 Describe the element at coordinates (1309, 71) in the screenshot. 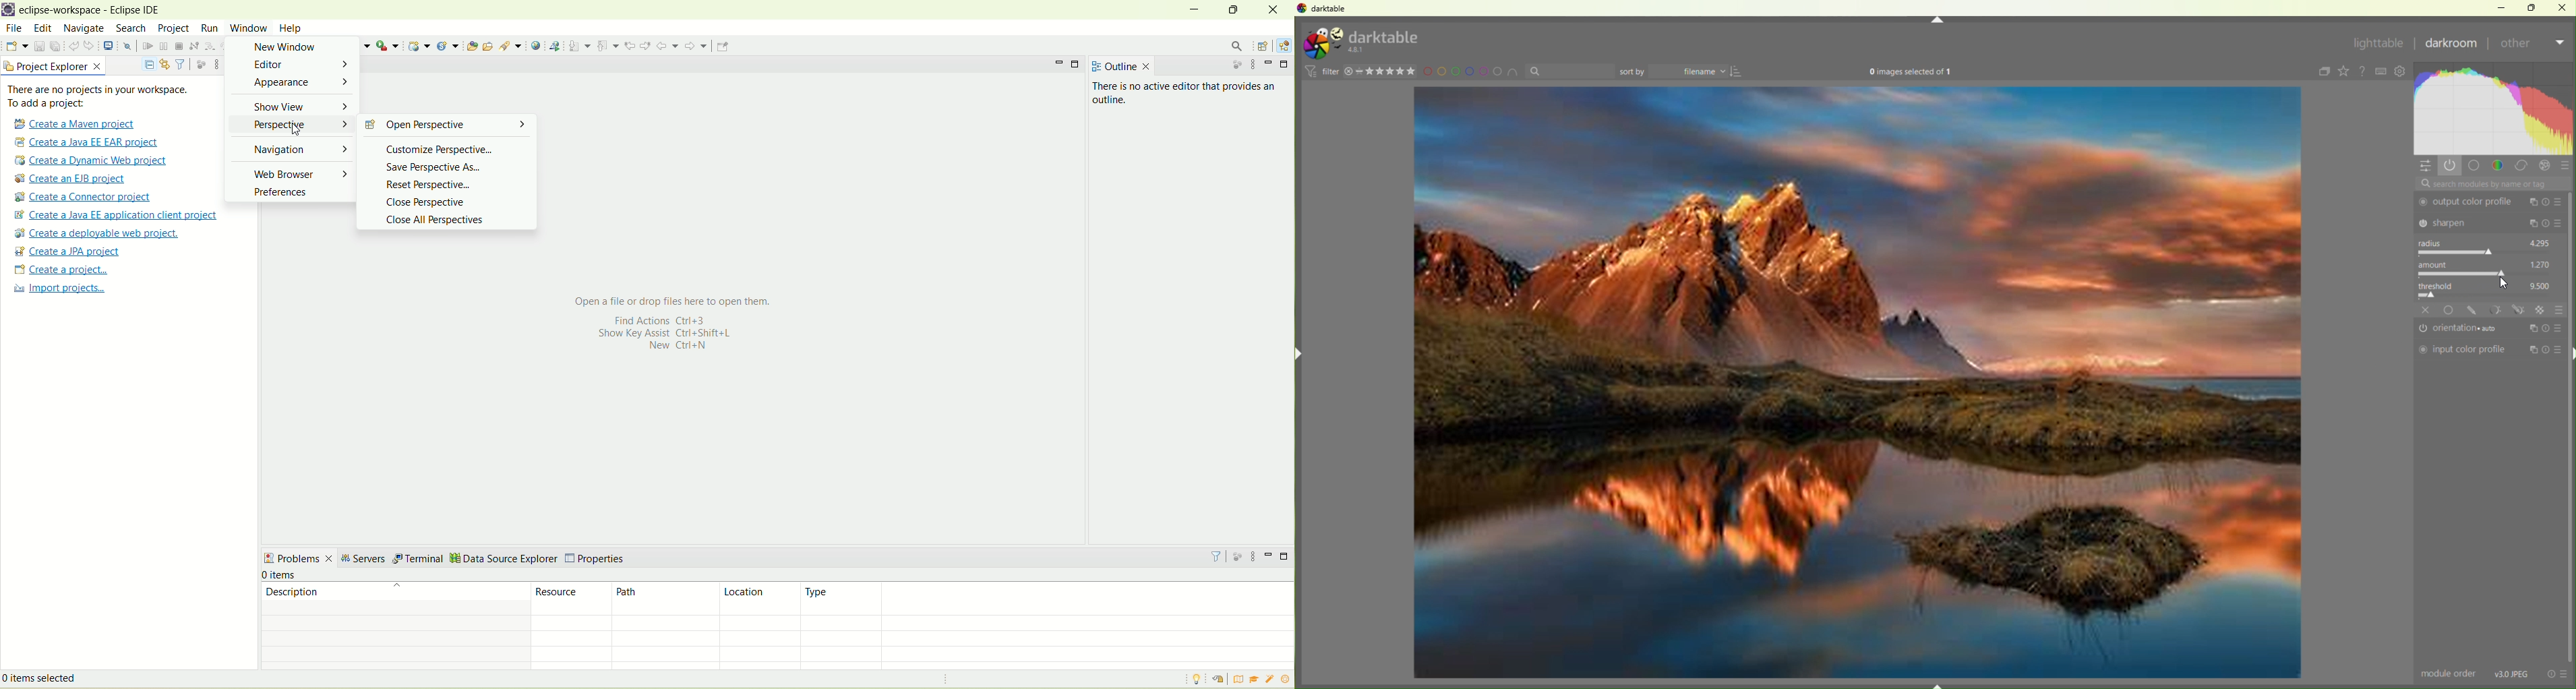

I see `icon` at that location.